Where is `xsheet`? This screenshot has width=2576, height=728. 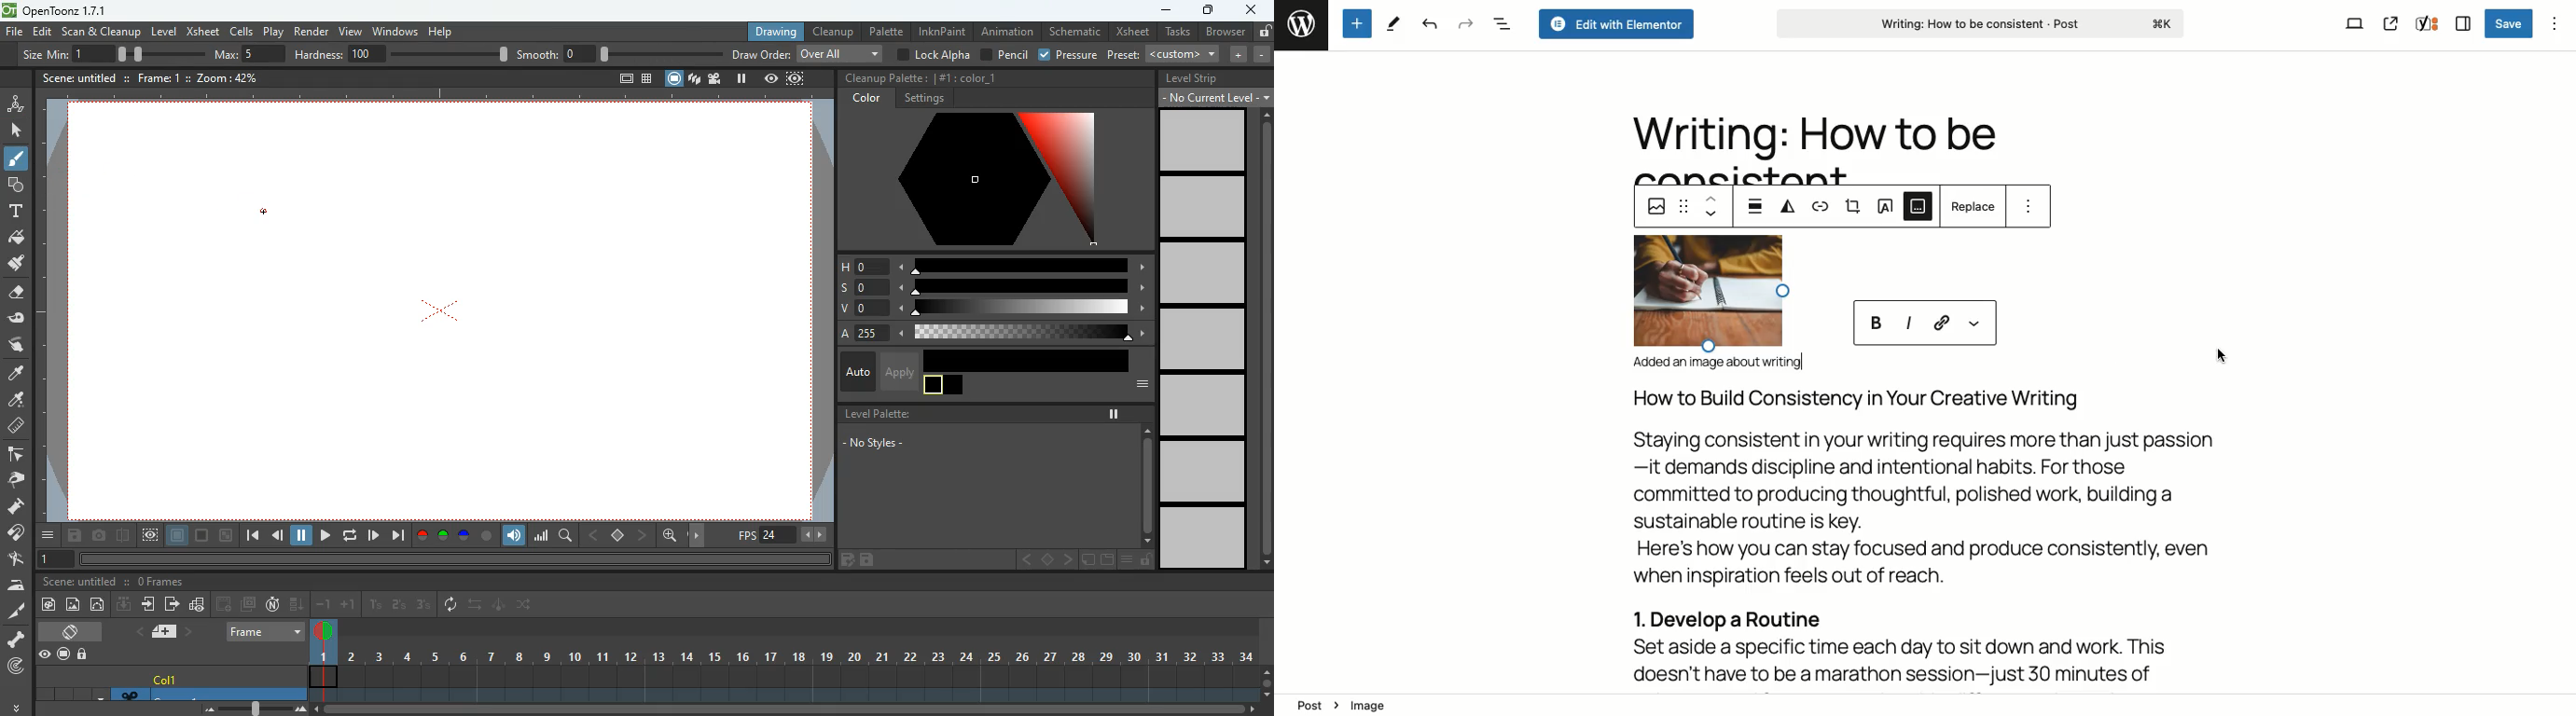 xsheet is located at coordinates (1131, 32).